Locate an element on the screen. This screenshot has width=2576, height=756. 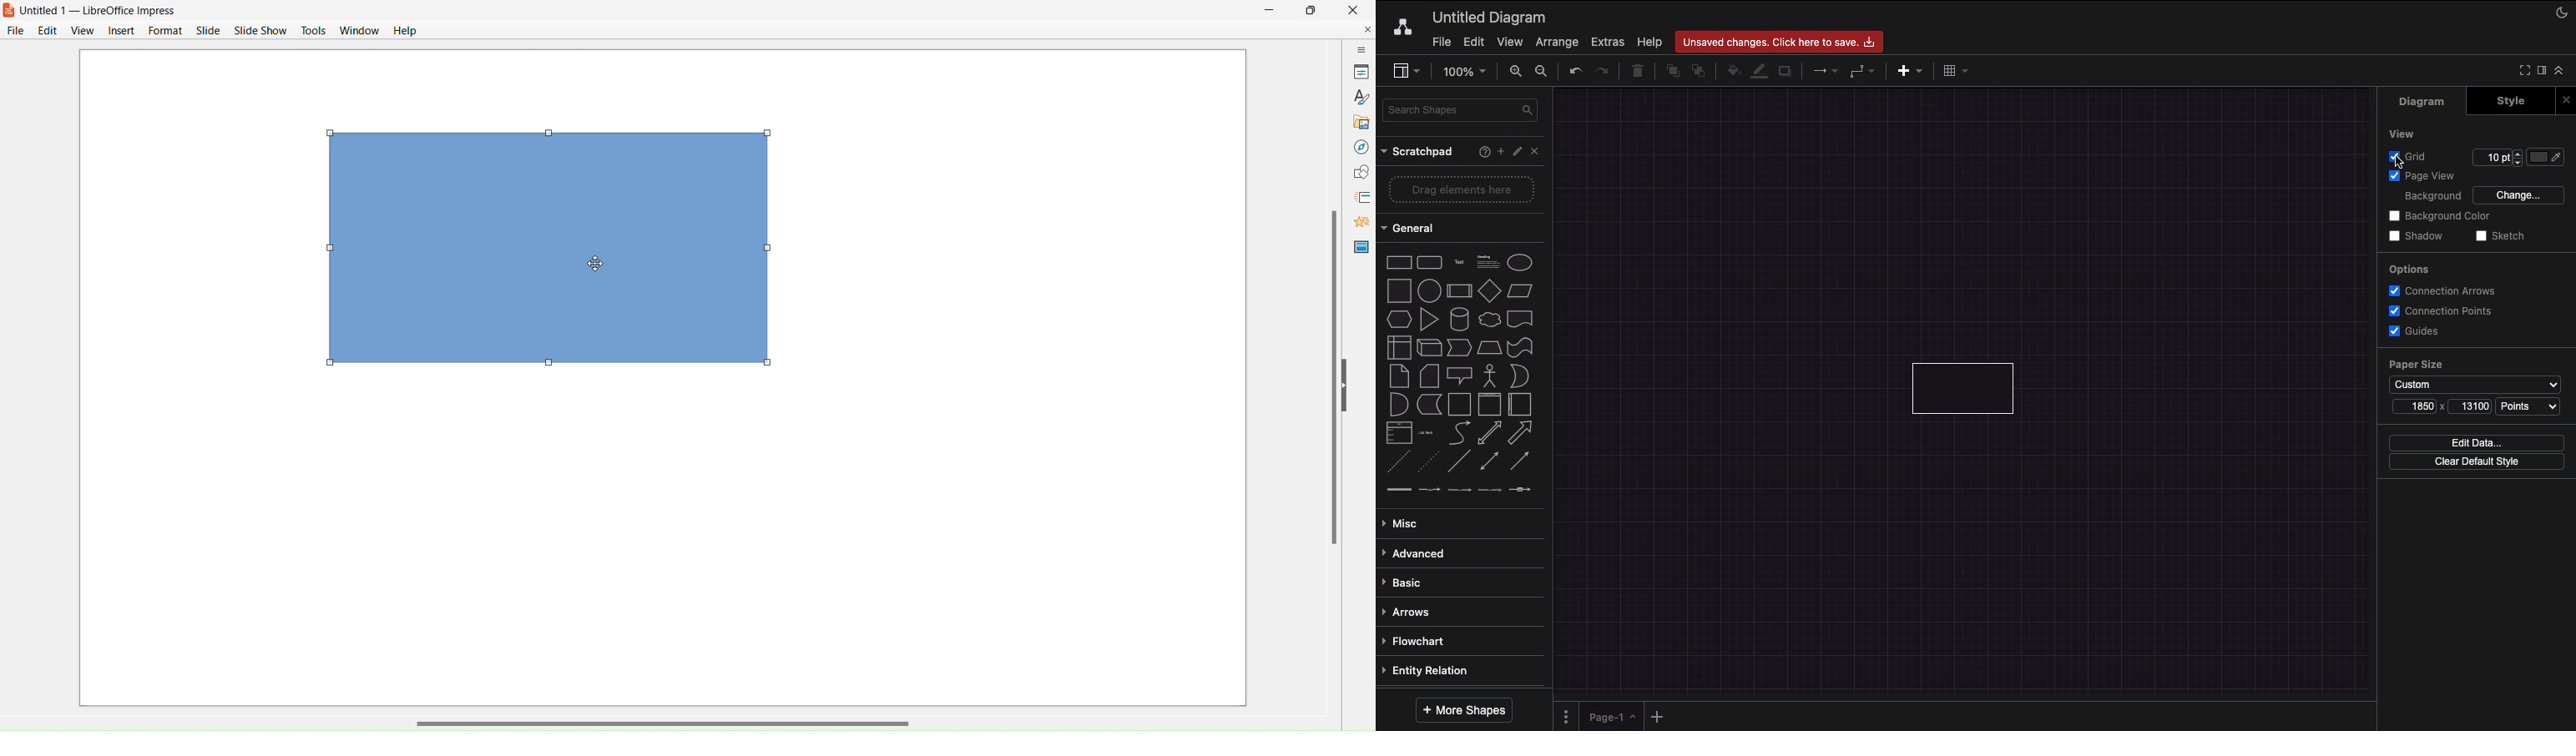
Change is located at coordinates (2520, 196).